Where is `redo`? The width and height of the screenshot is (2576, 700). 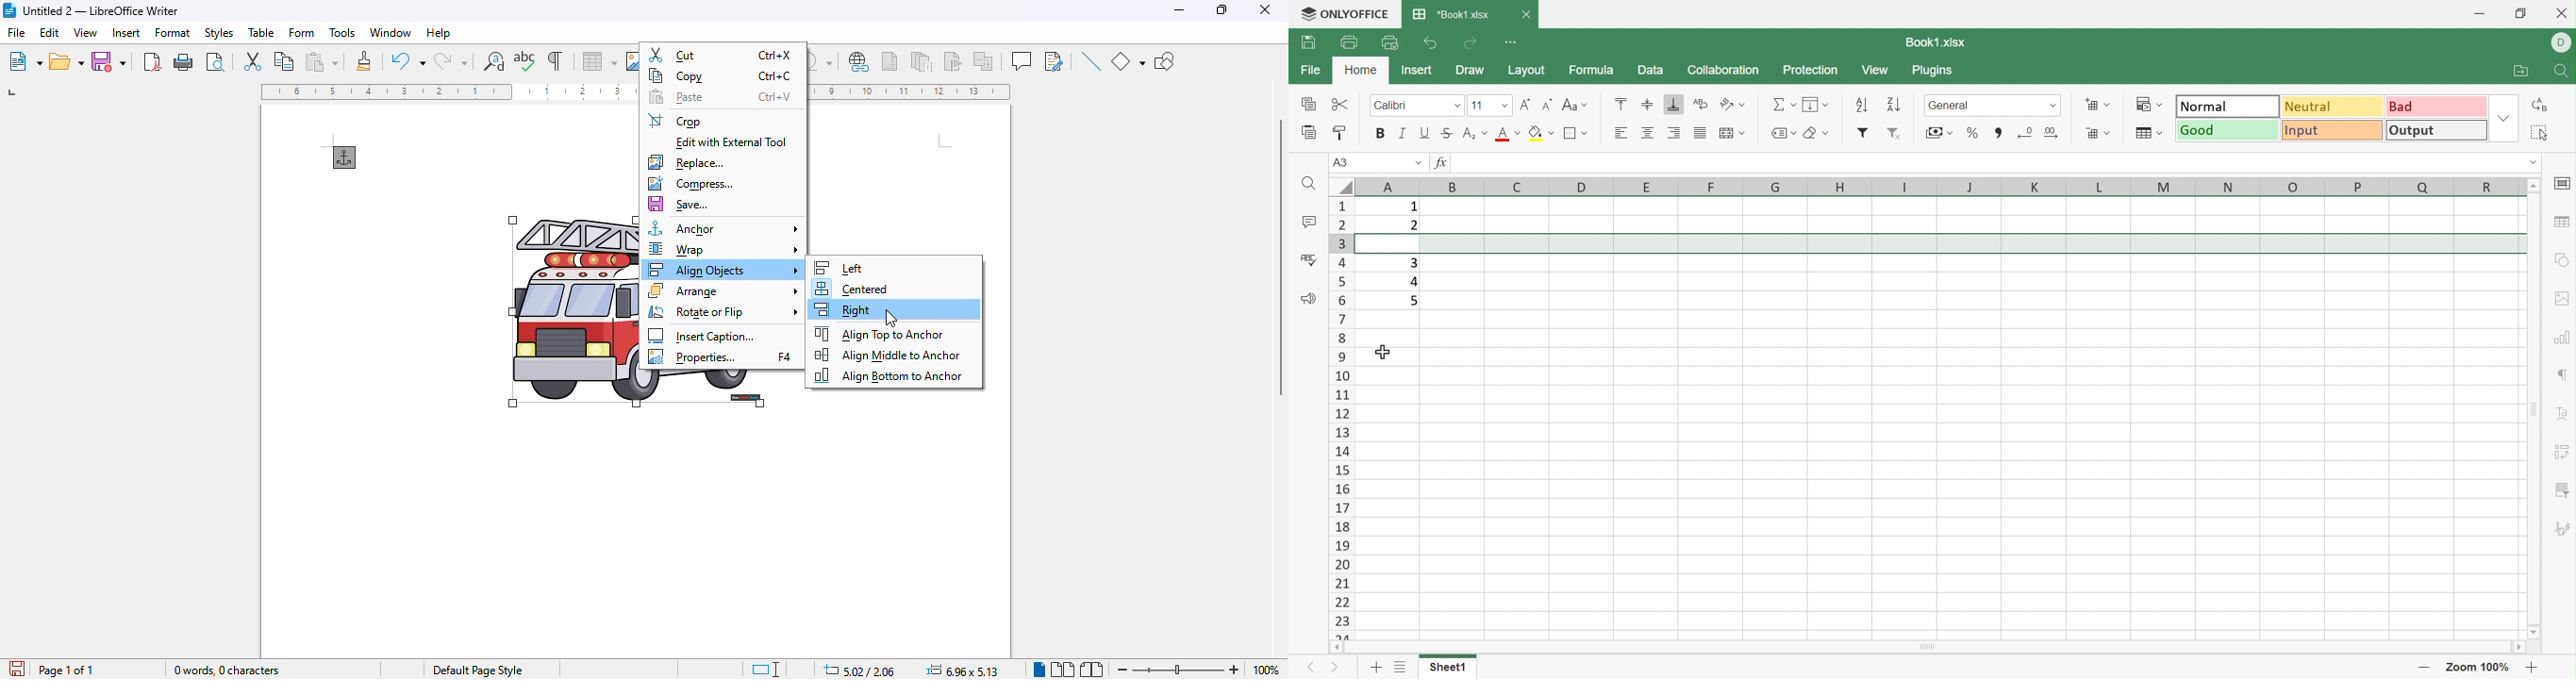
redo is located at coordinates (451, 61).